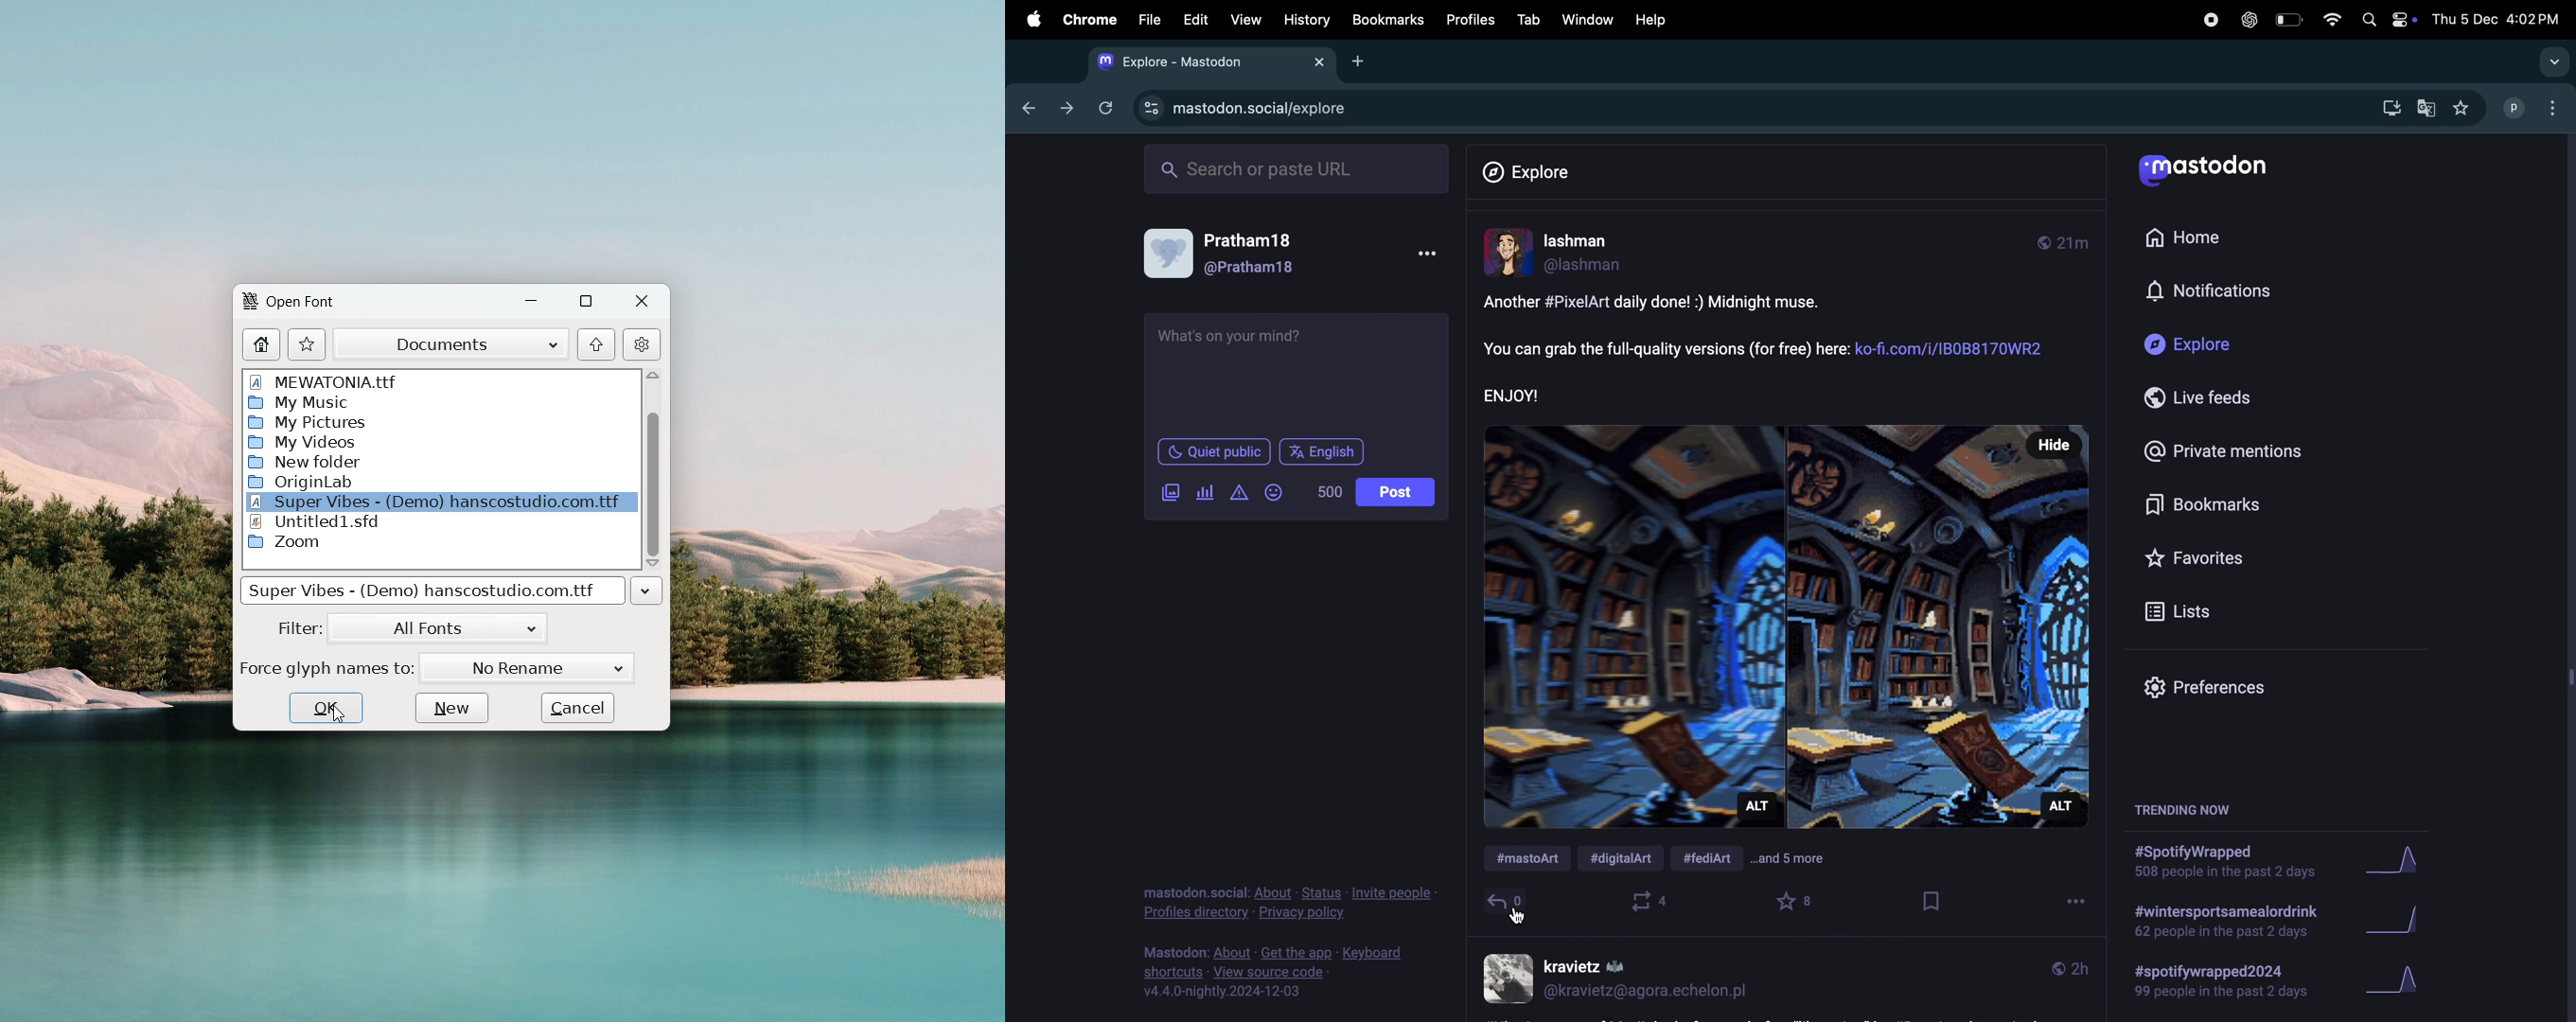 Image resolution: width=2576 pixels, height=1036 pixels. Describe the element at coordinates (1218, 64) in the screenshot. I see `mastdon tab` at that location.